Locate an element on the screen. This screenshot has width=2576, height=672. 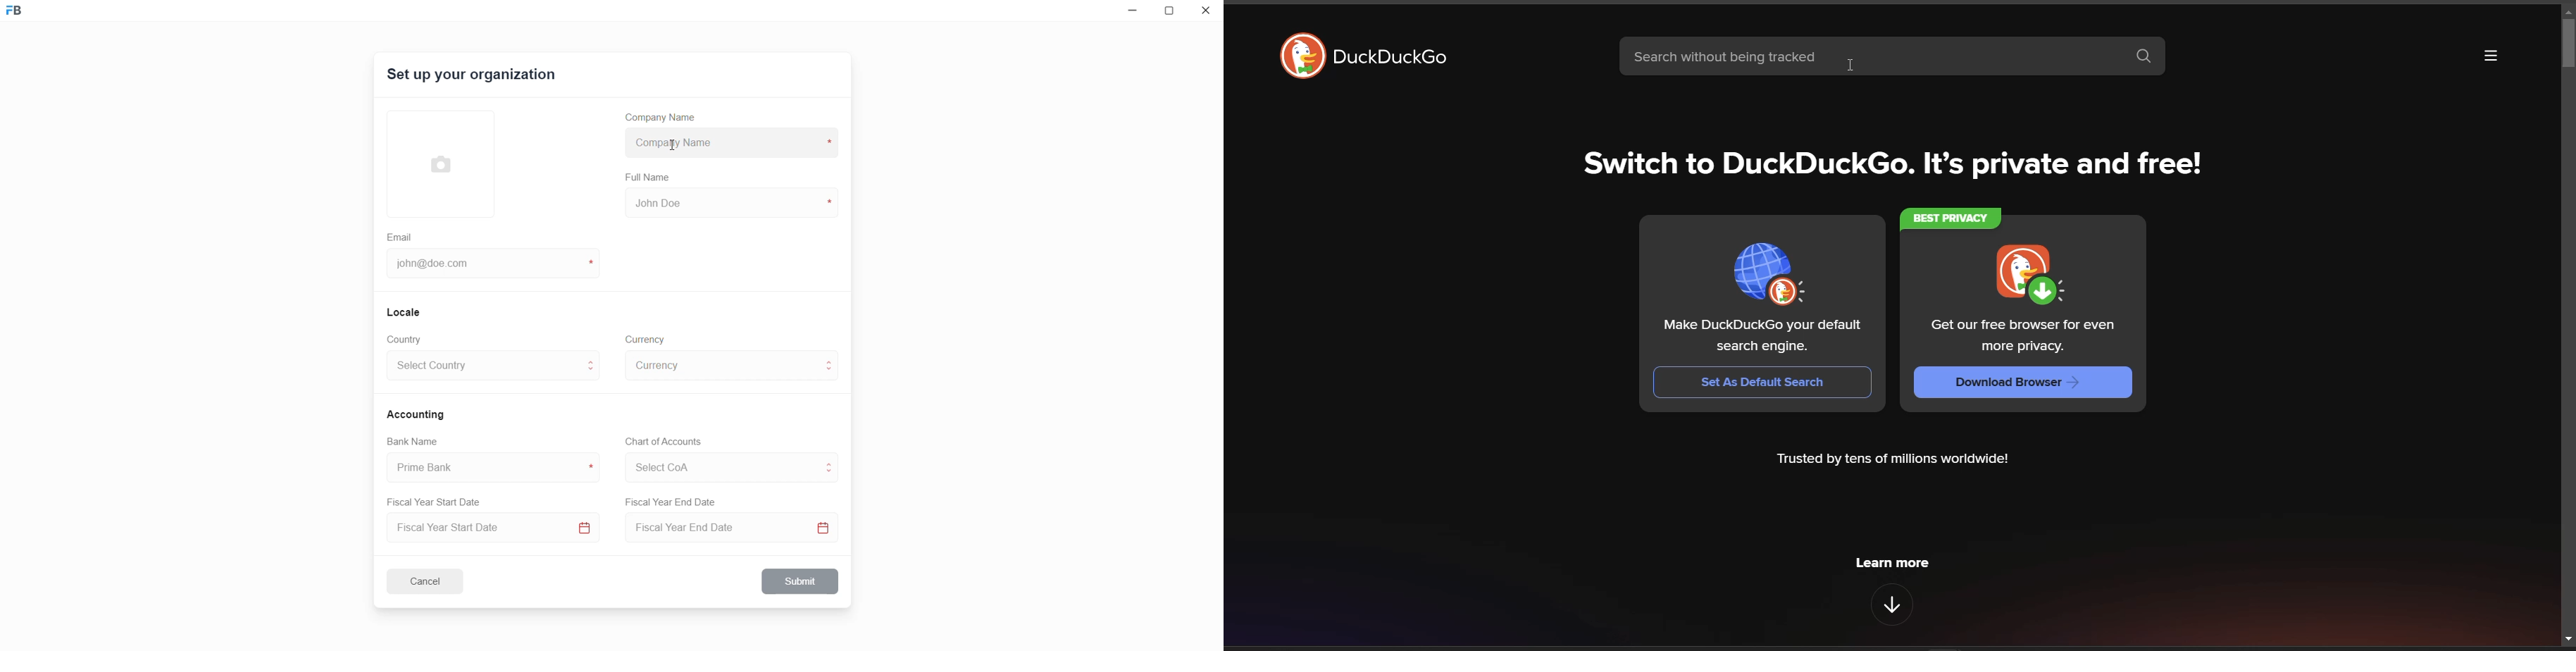
select CoA is located at coordinates (717, 465).